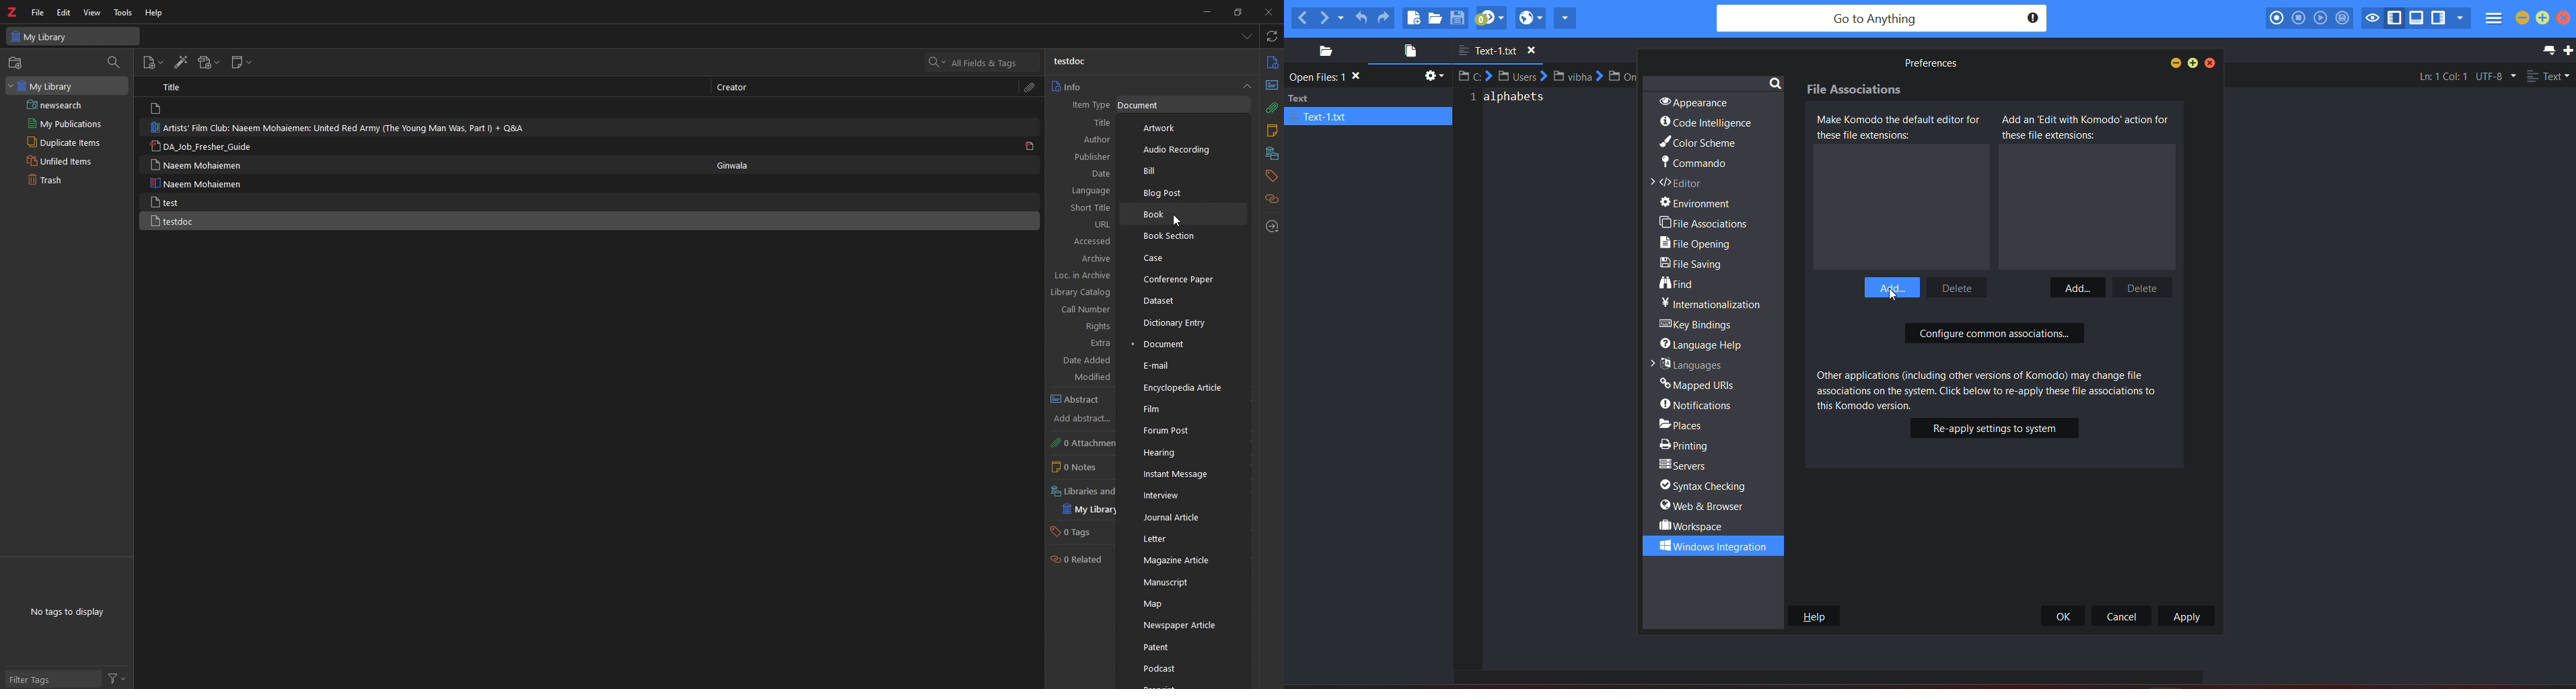  What do you see at coordinates (1076, 468) in the screenshot?
I see `0 Notes` at bounding box center [1076, 468].